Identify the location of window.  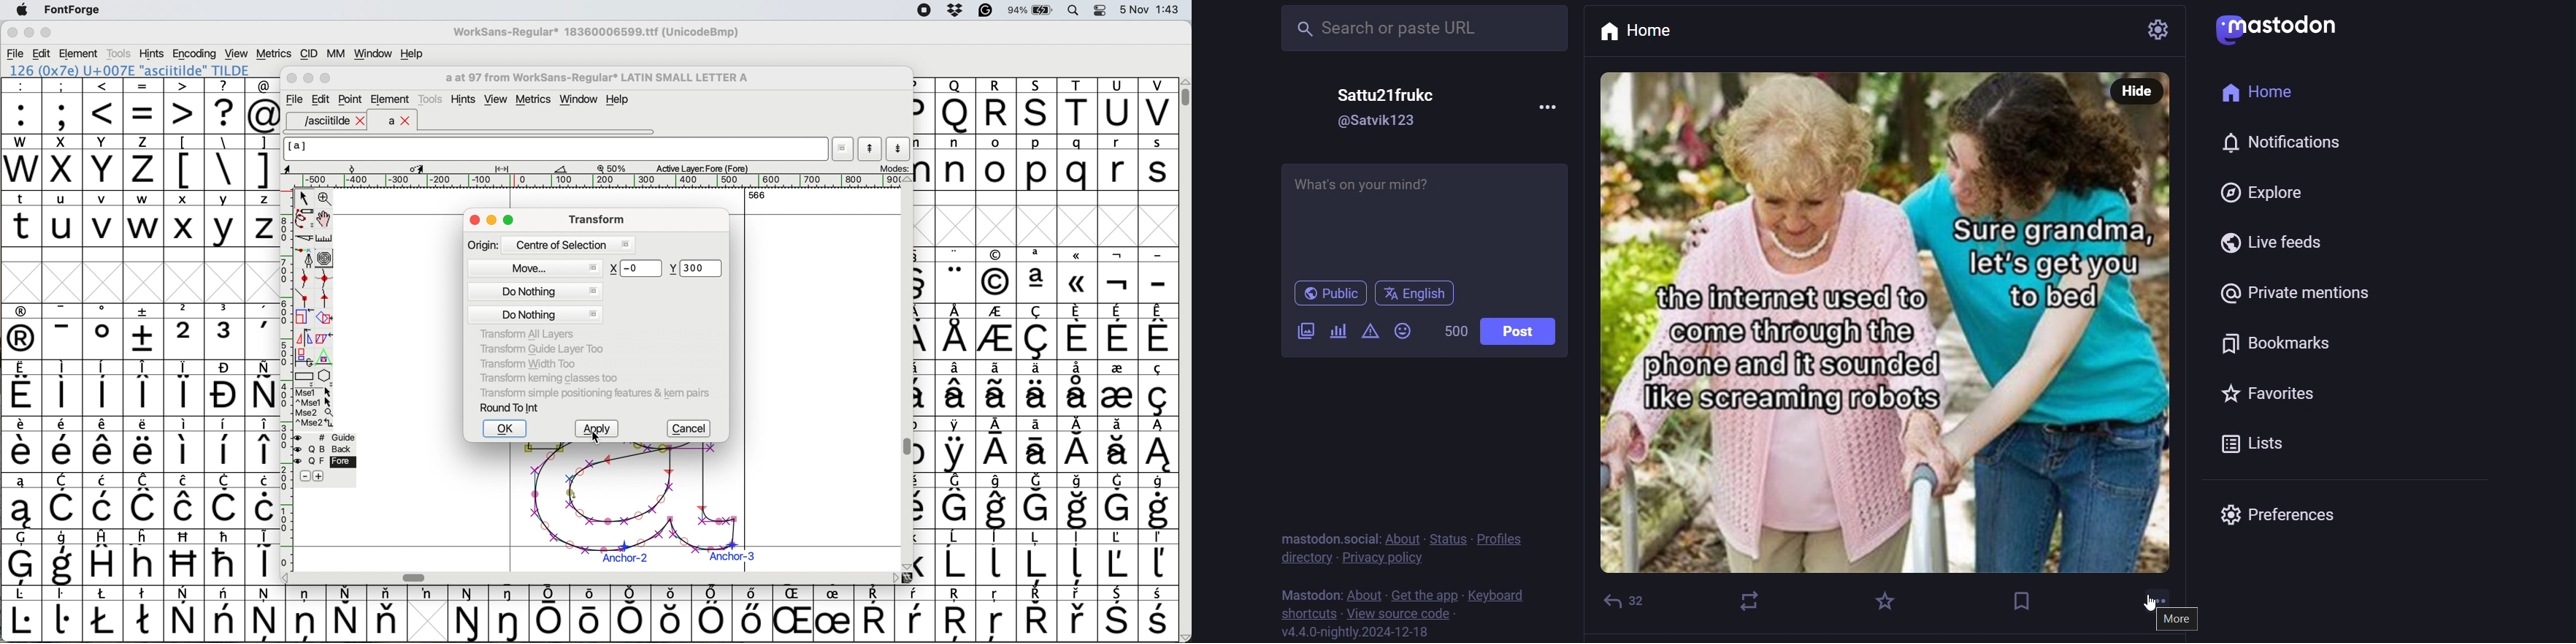
(581, 100).